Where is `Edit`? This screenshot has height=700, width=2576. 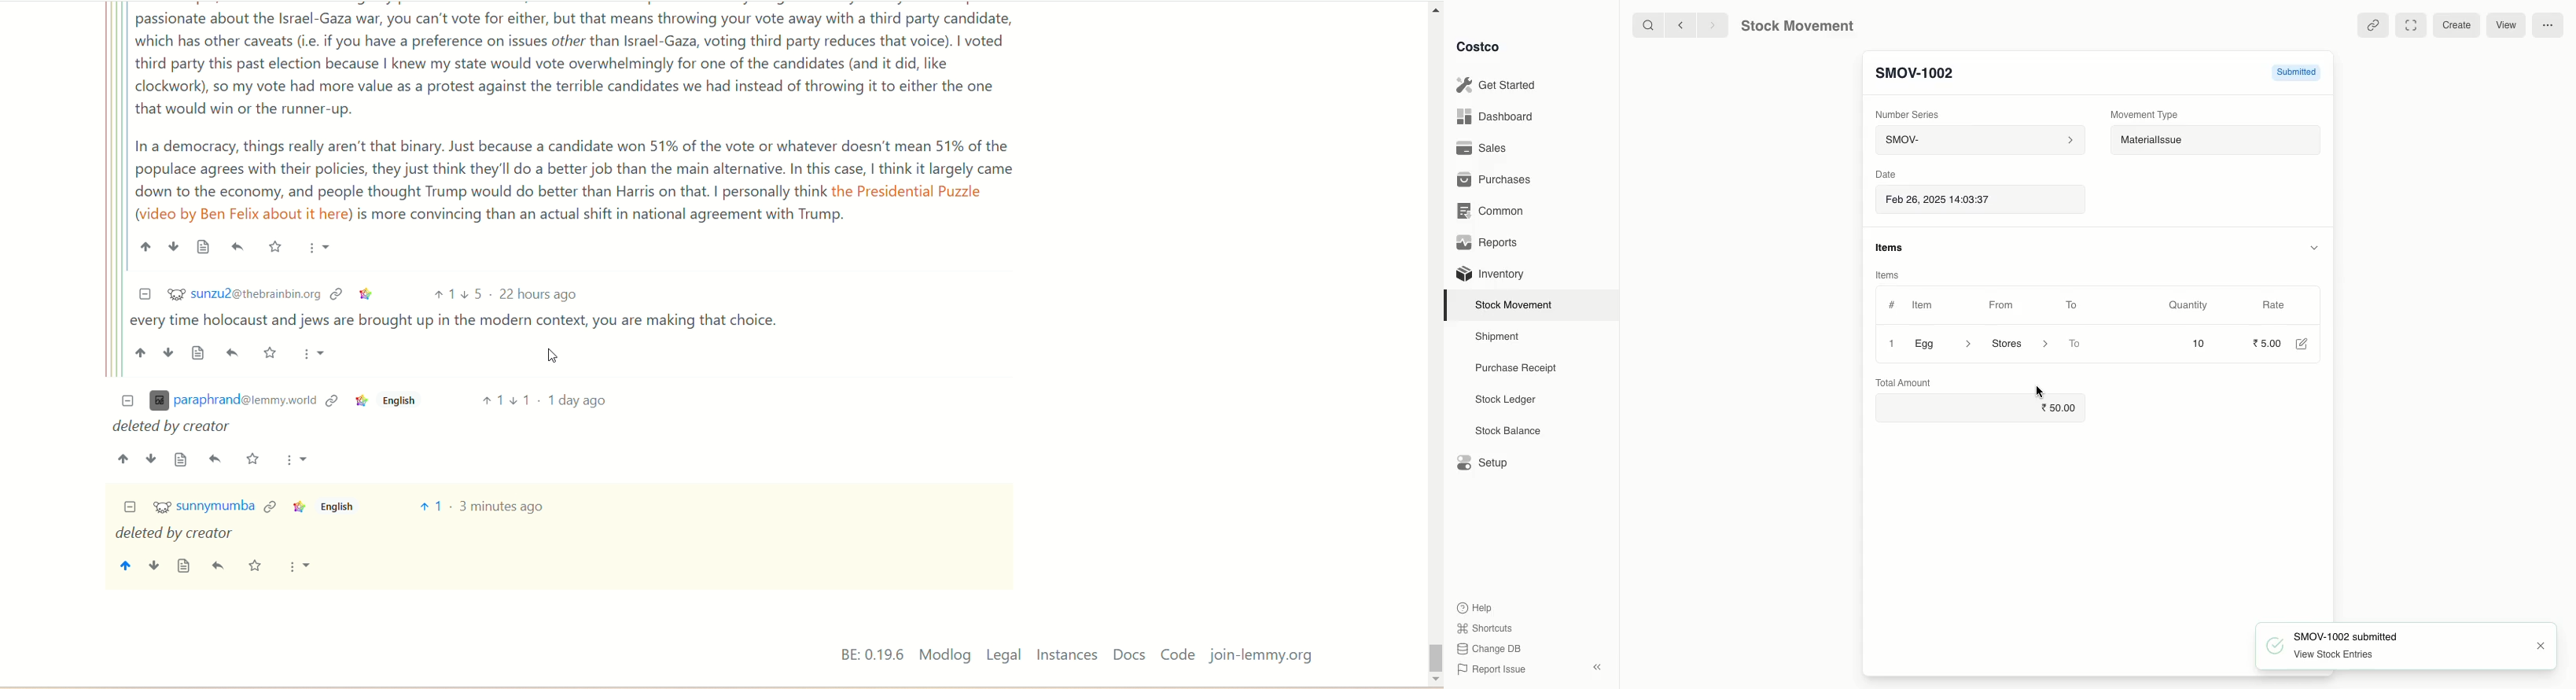 Edit is located at coordinates (2306, 345).